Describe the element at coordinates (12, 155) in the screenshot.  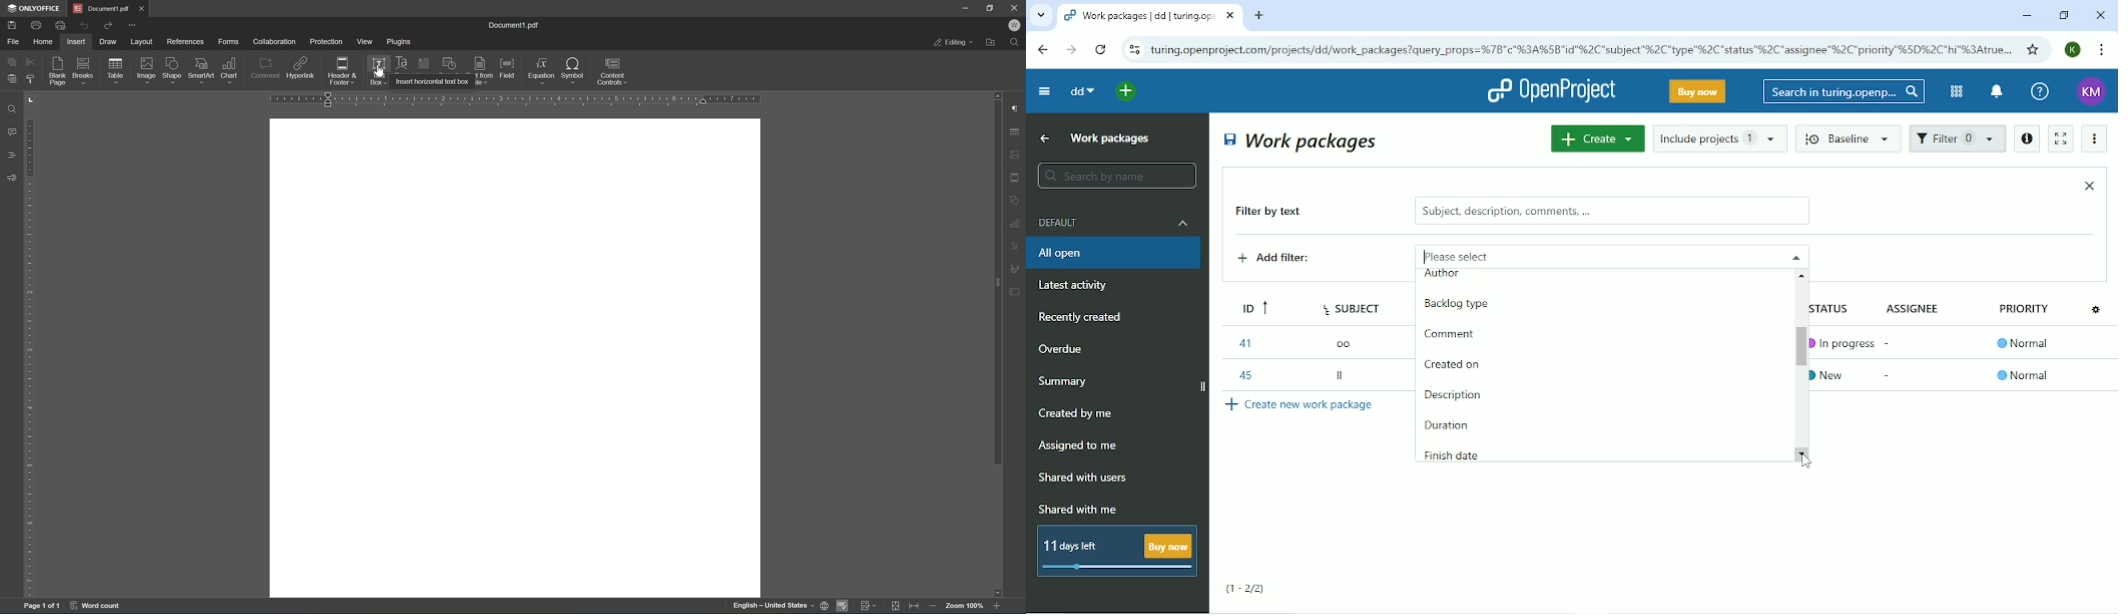
I see `Headings` at that location.